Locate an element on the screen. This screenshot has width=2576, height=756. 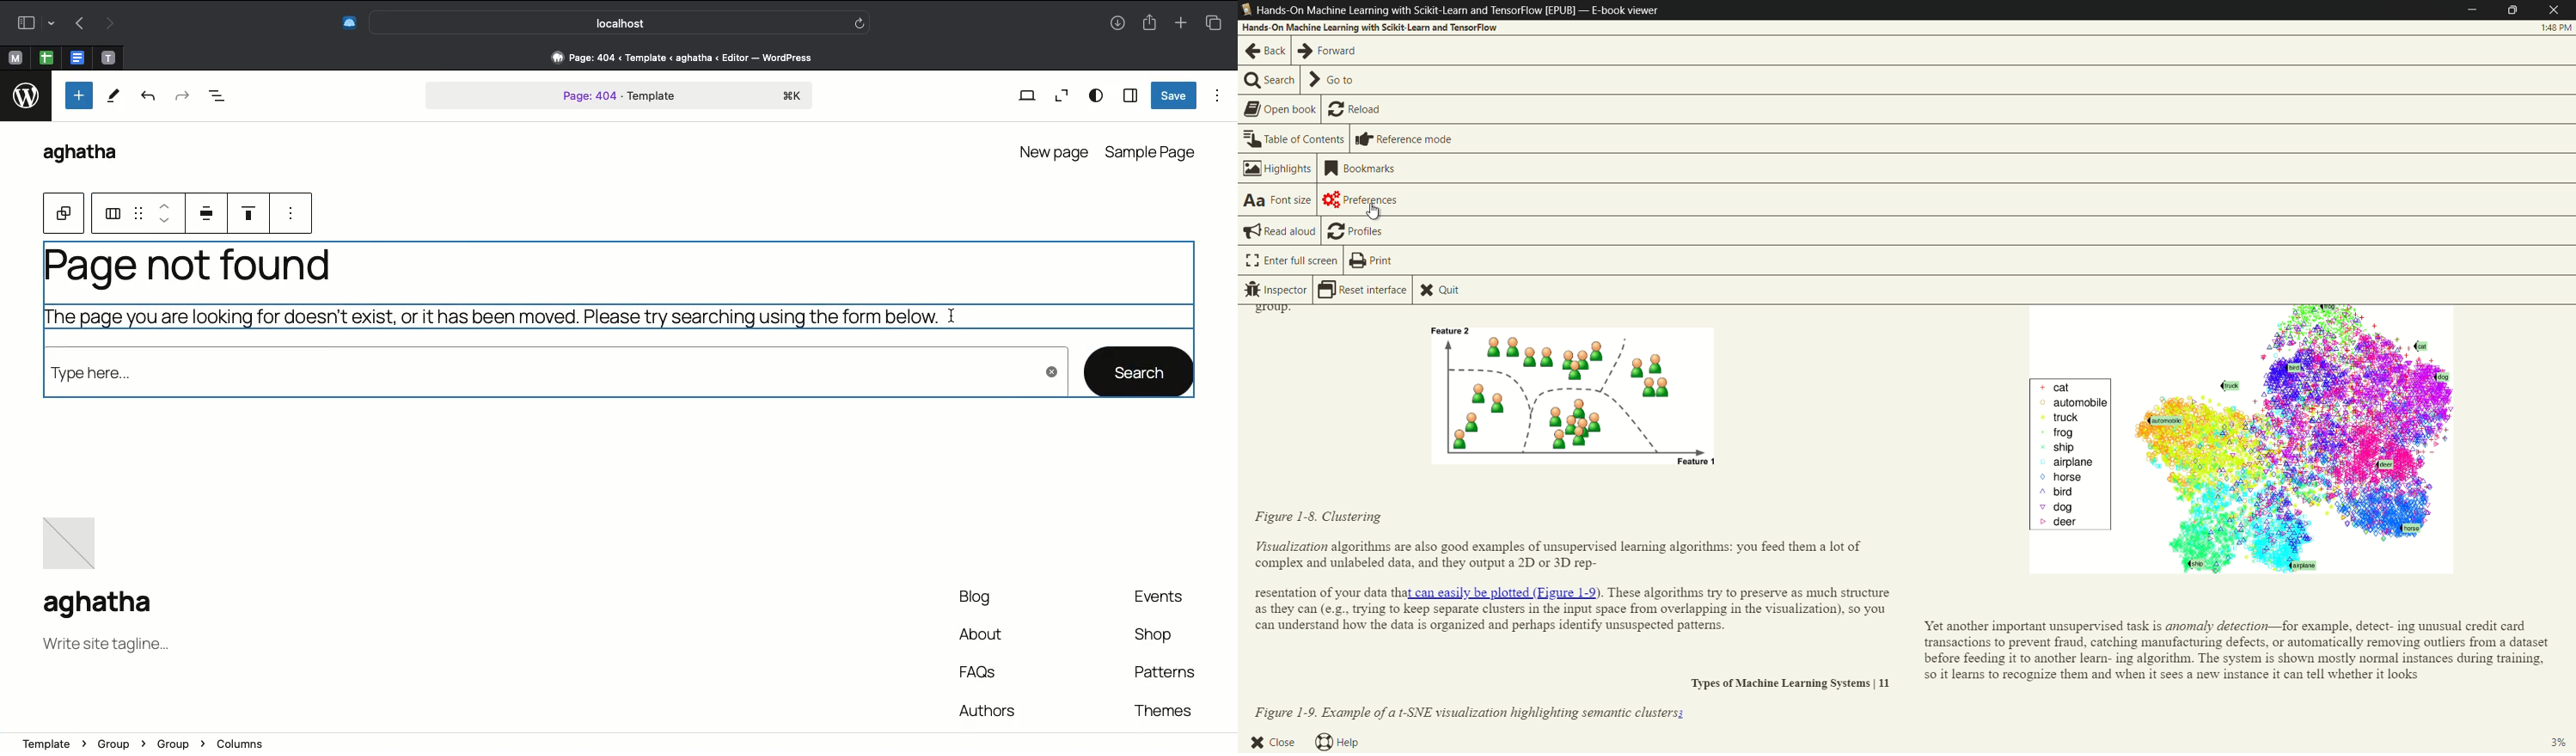
table of contents is located at coordinates (1295, 139).